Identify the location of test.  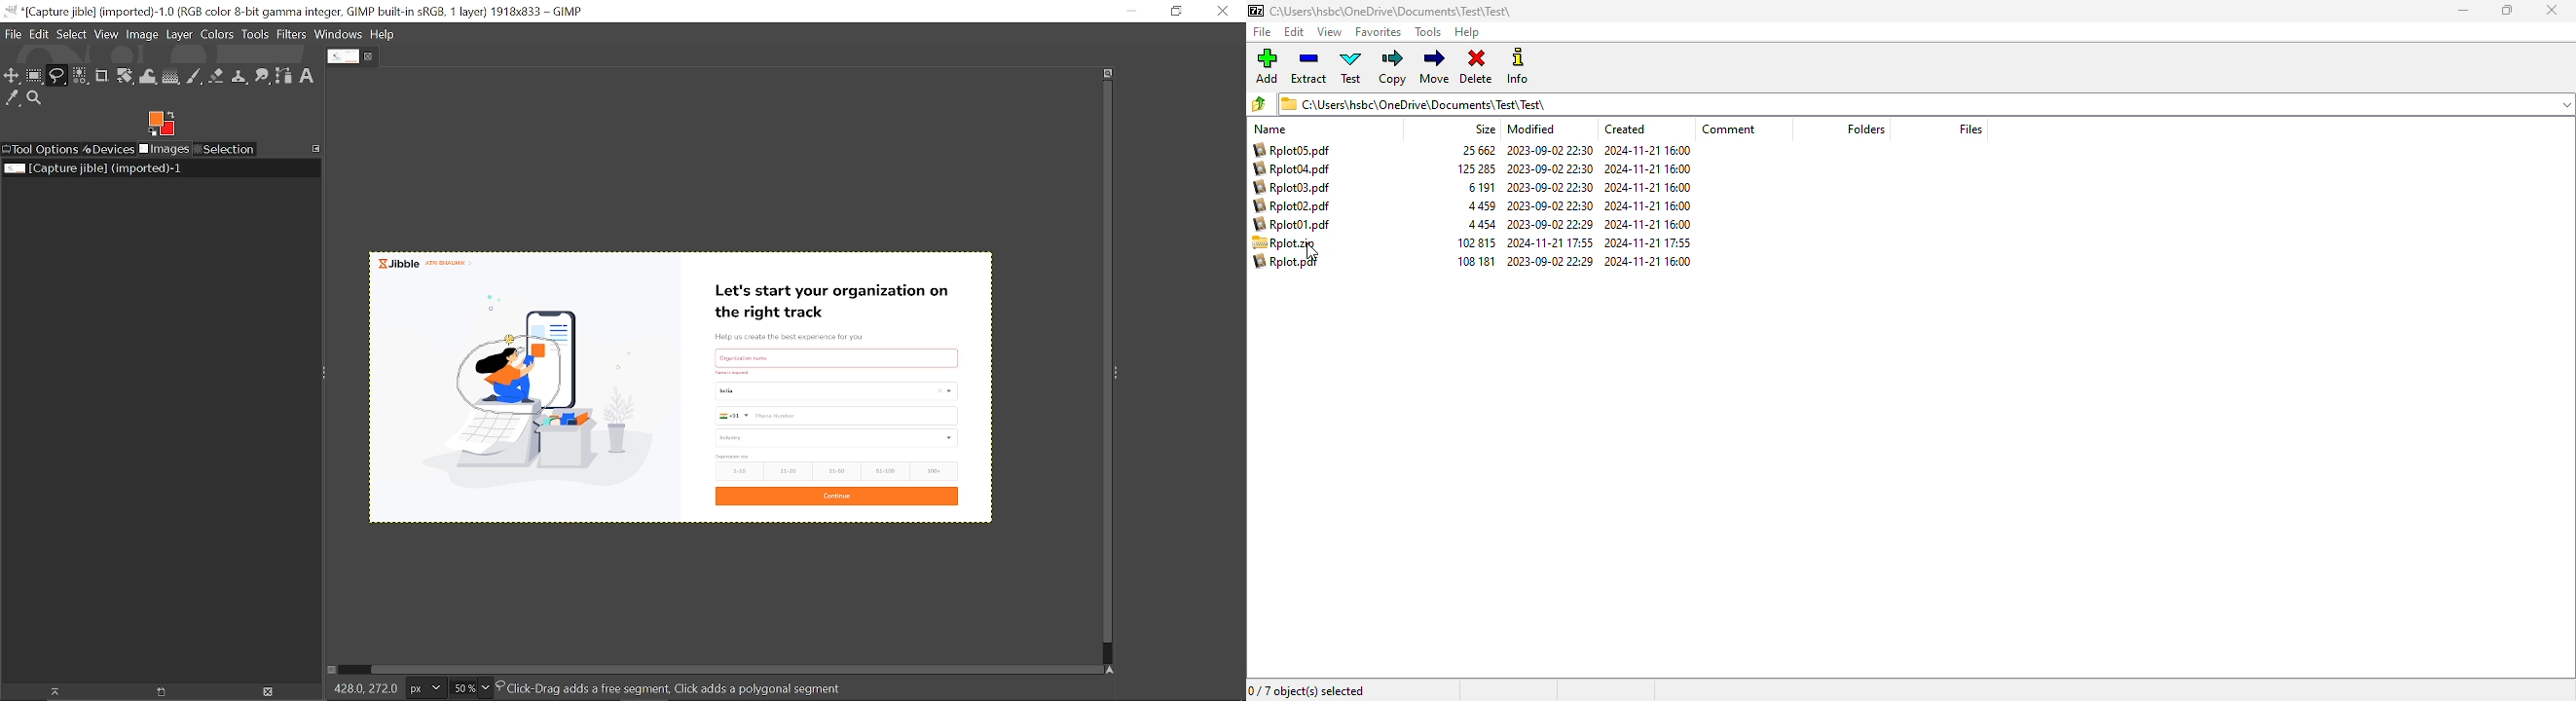
(1351, 66).